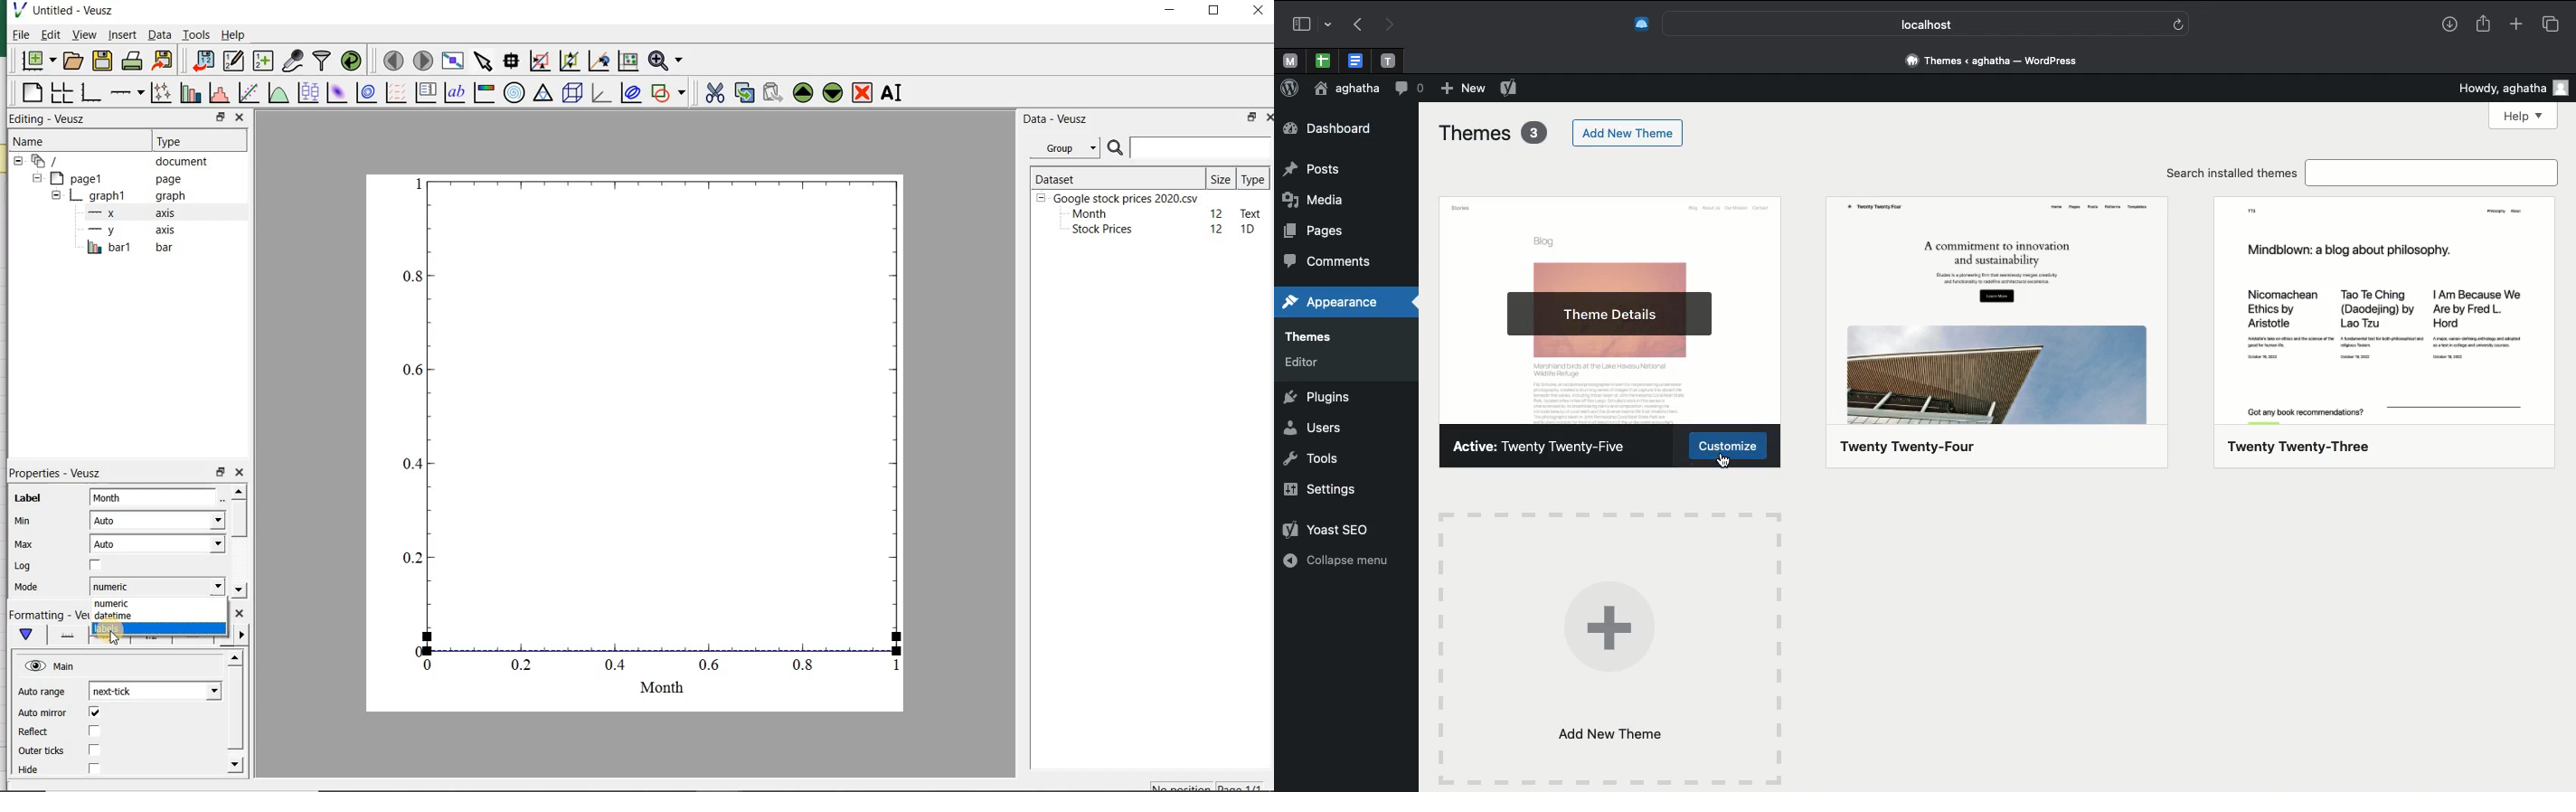 The image size is (2576, 812). Describe the element at coordinates (277, 94) in the screenshot. I see `plot a function` at that location.